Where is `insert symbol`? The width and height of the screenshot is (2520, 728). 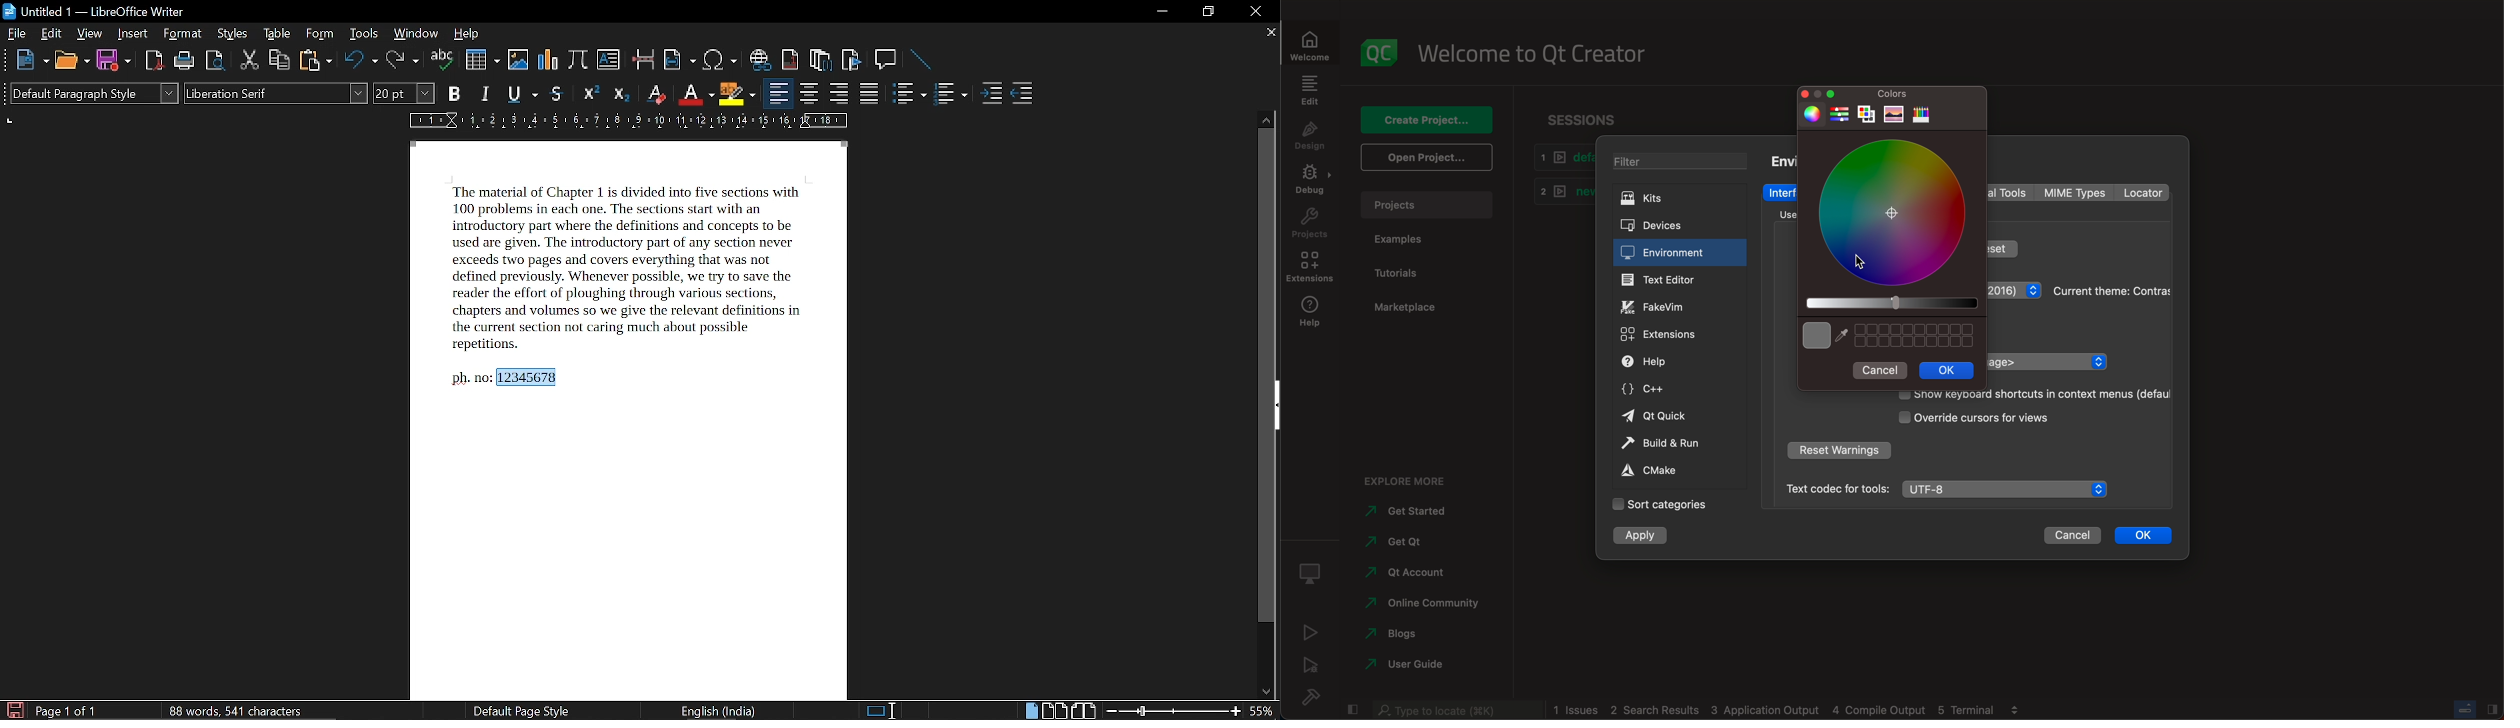
insert symbol is located at coordinates (718, 60).